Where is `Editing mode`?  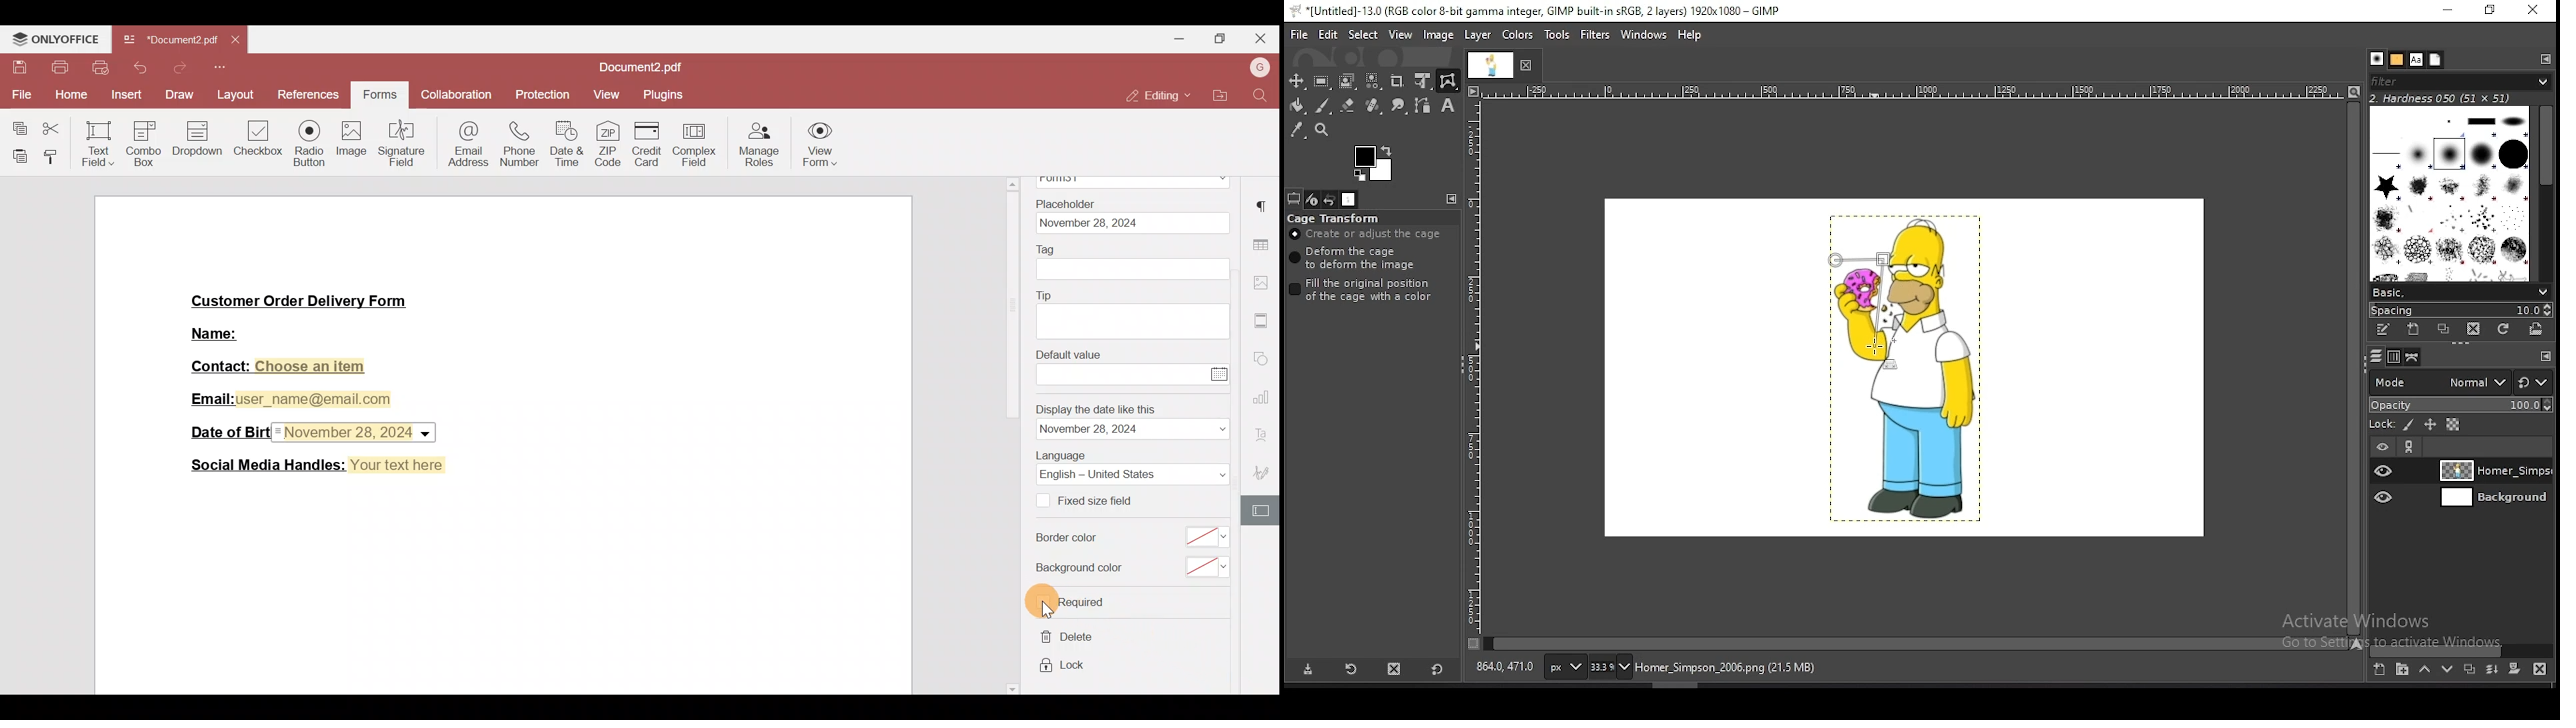
Editing mode is located at coordinates (1154, 95).